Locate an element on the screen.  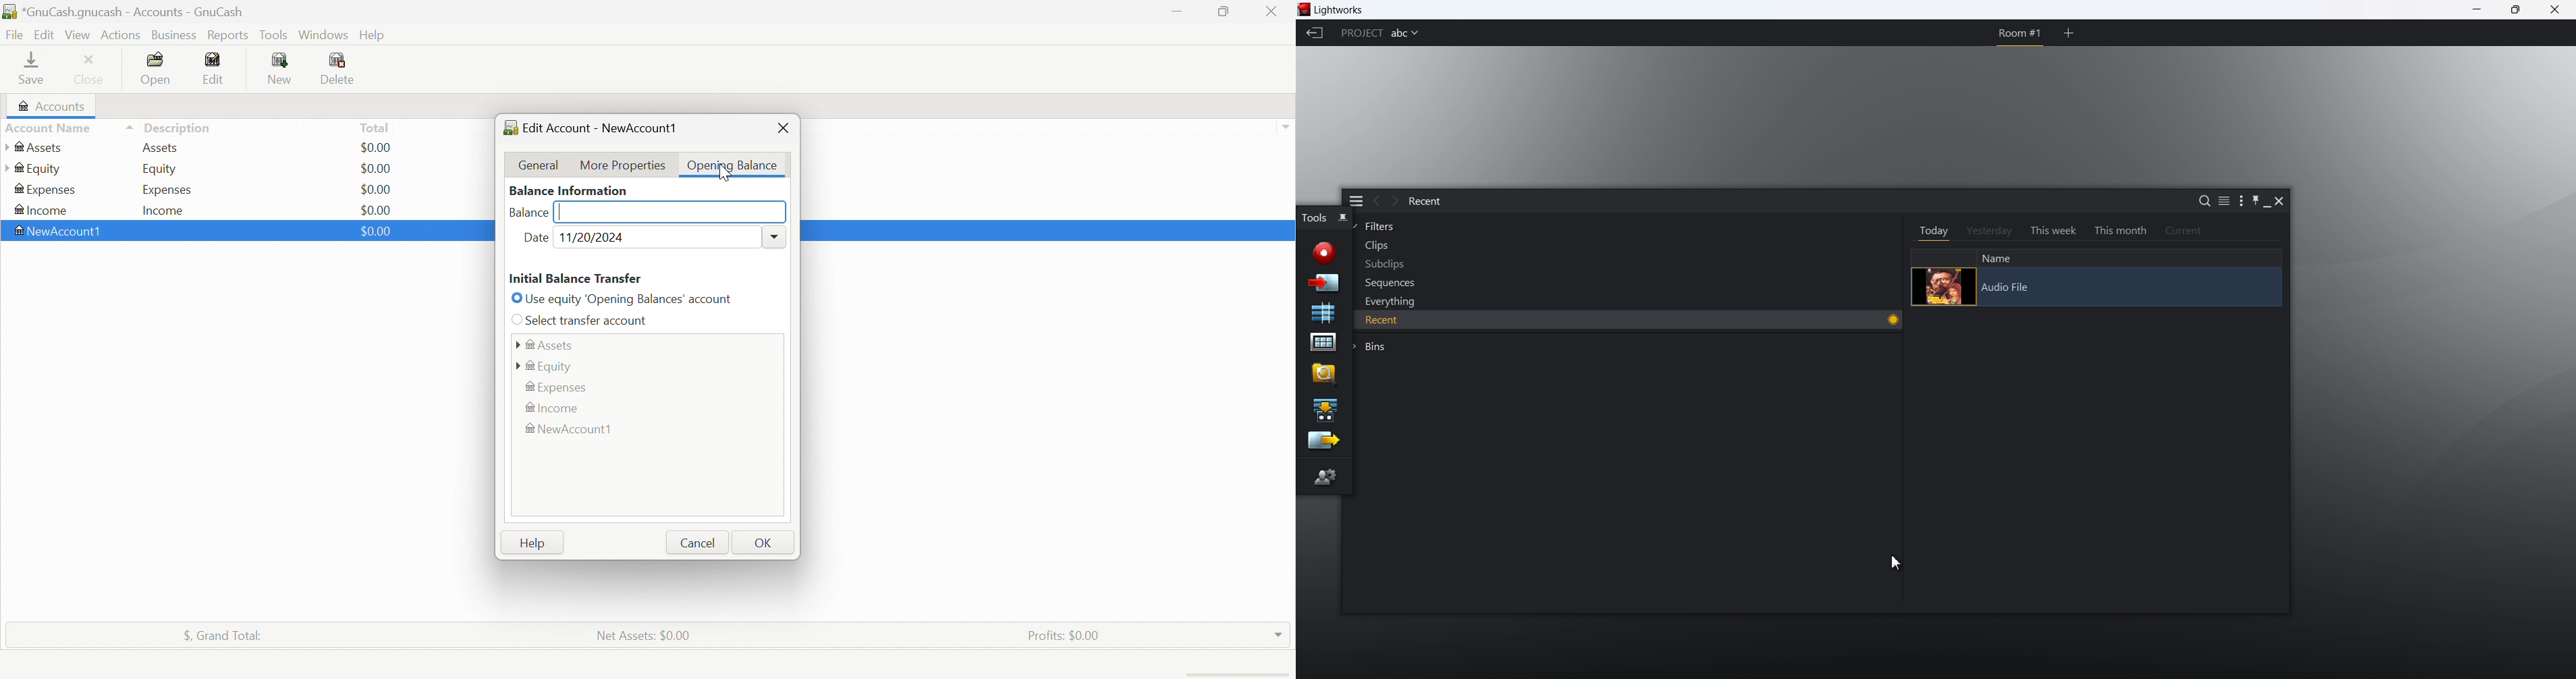
Help is located at coordinates (375, 34).